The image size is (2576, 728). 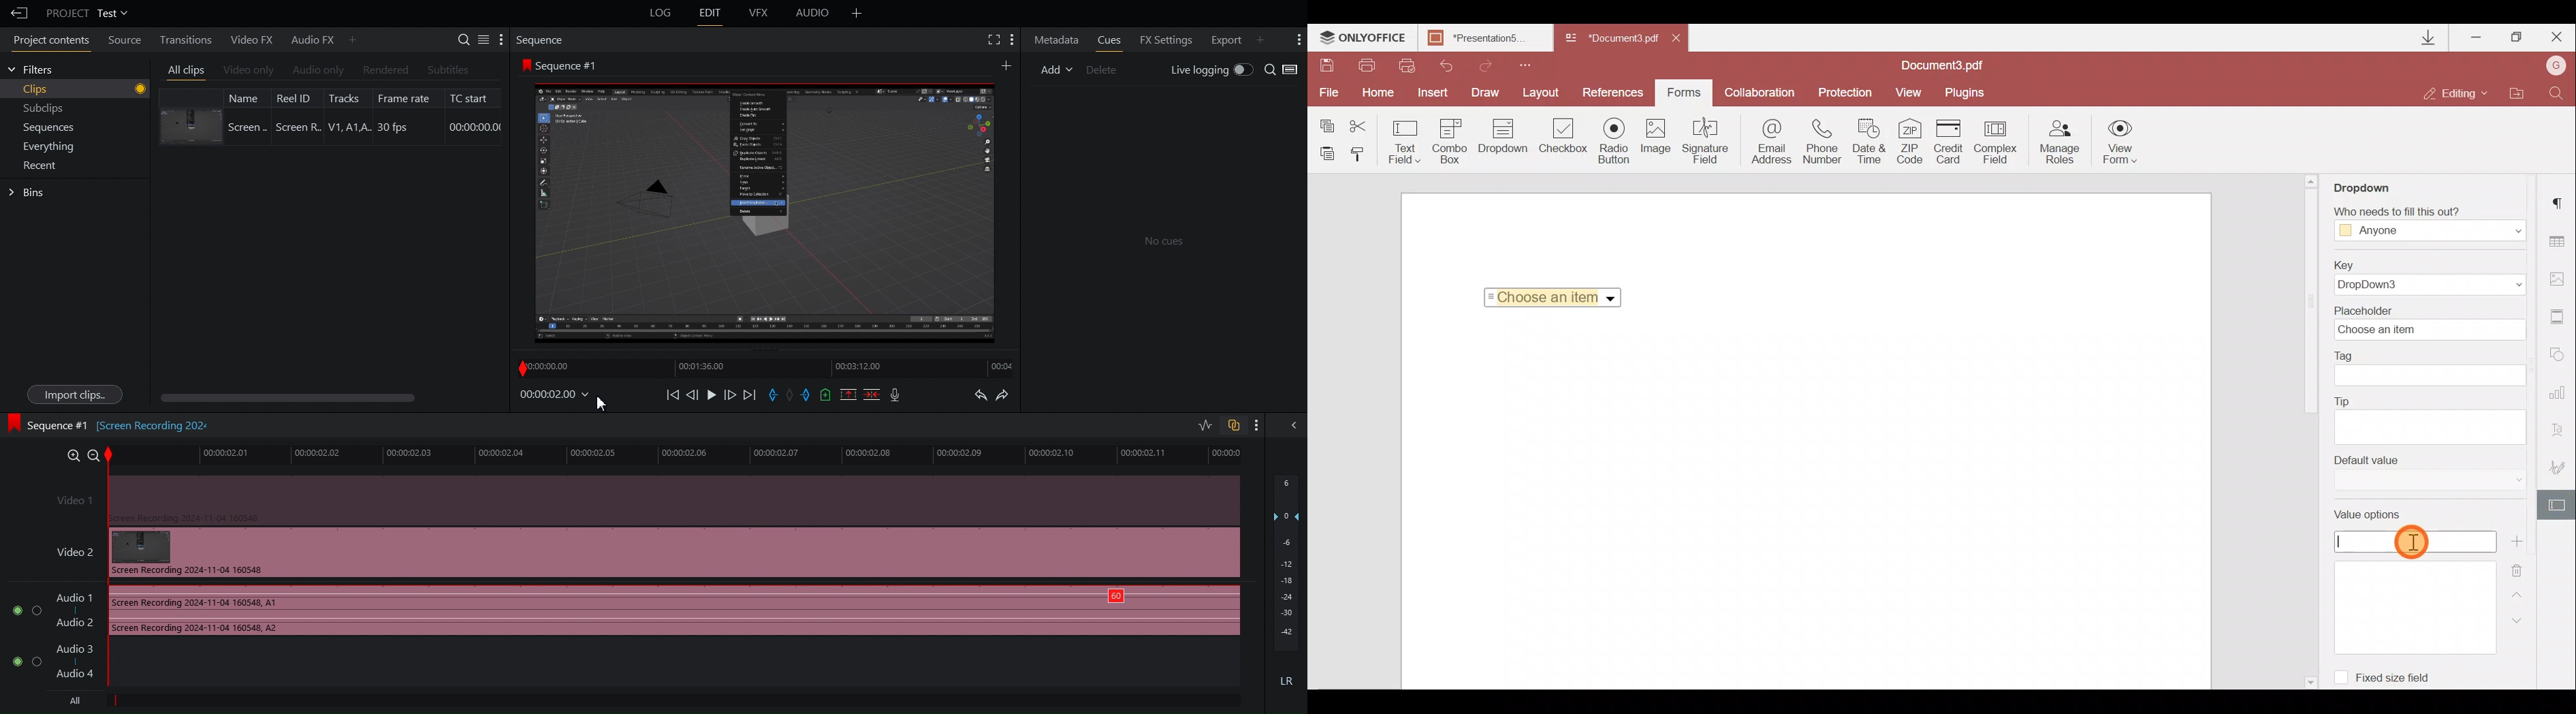 I want to click on Toggles, so click(x=1219, y=426).